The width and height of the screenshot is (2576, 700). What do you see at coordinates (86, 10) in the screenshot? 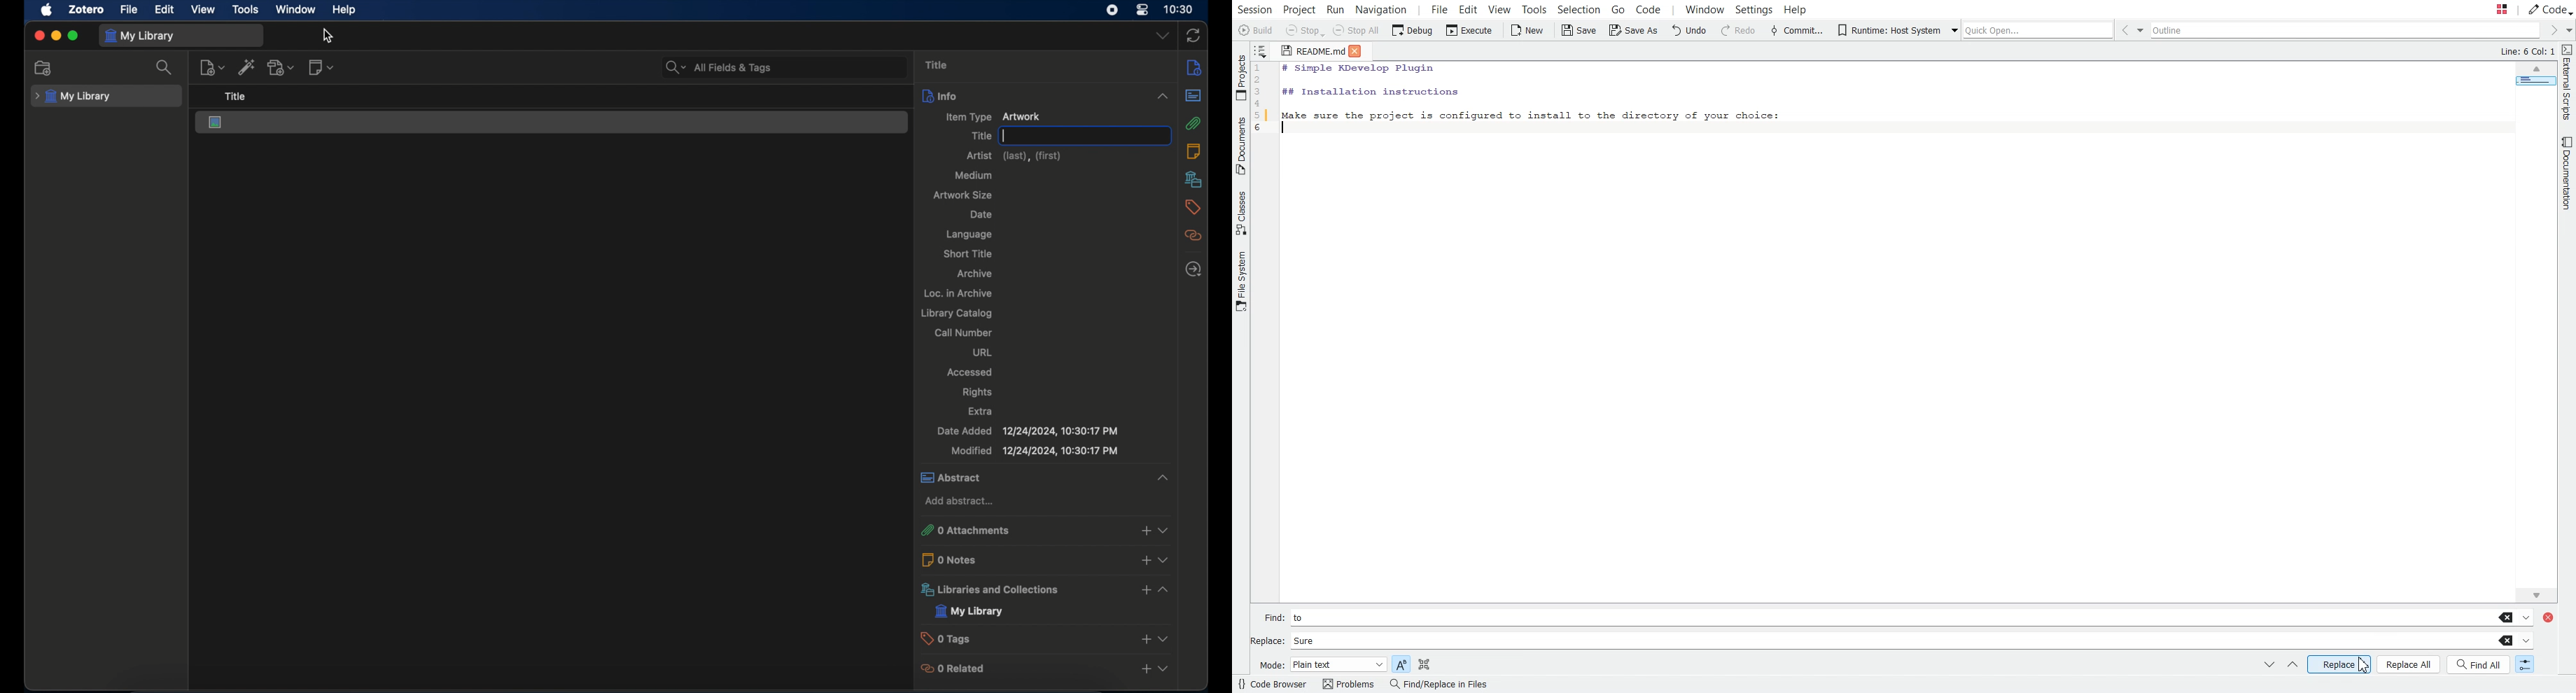
I see `zotero` at bounding box center [86, 10].